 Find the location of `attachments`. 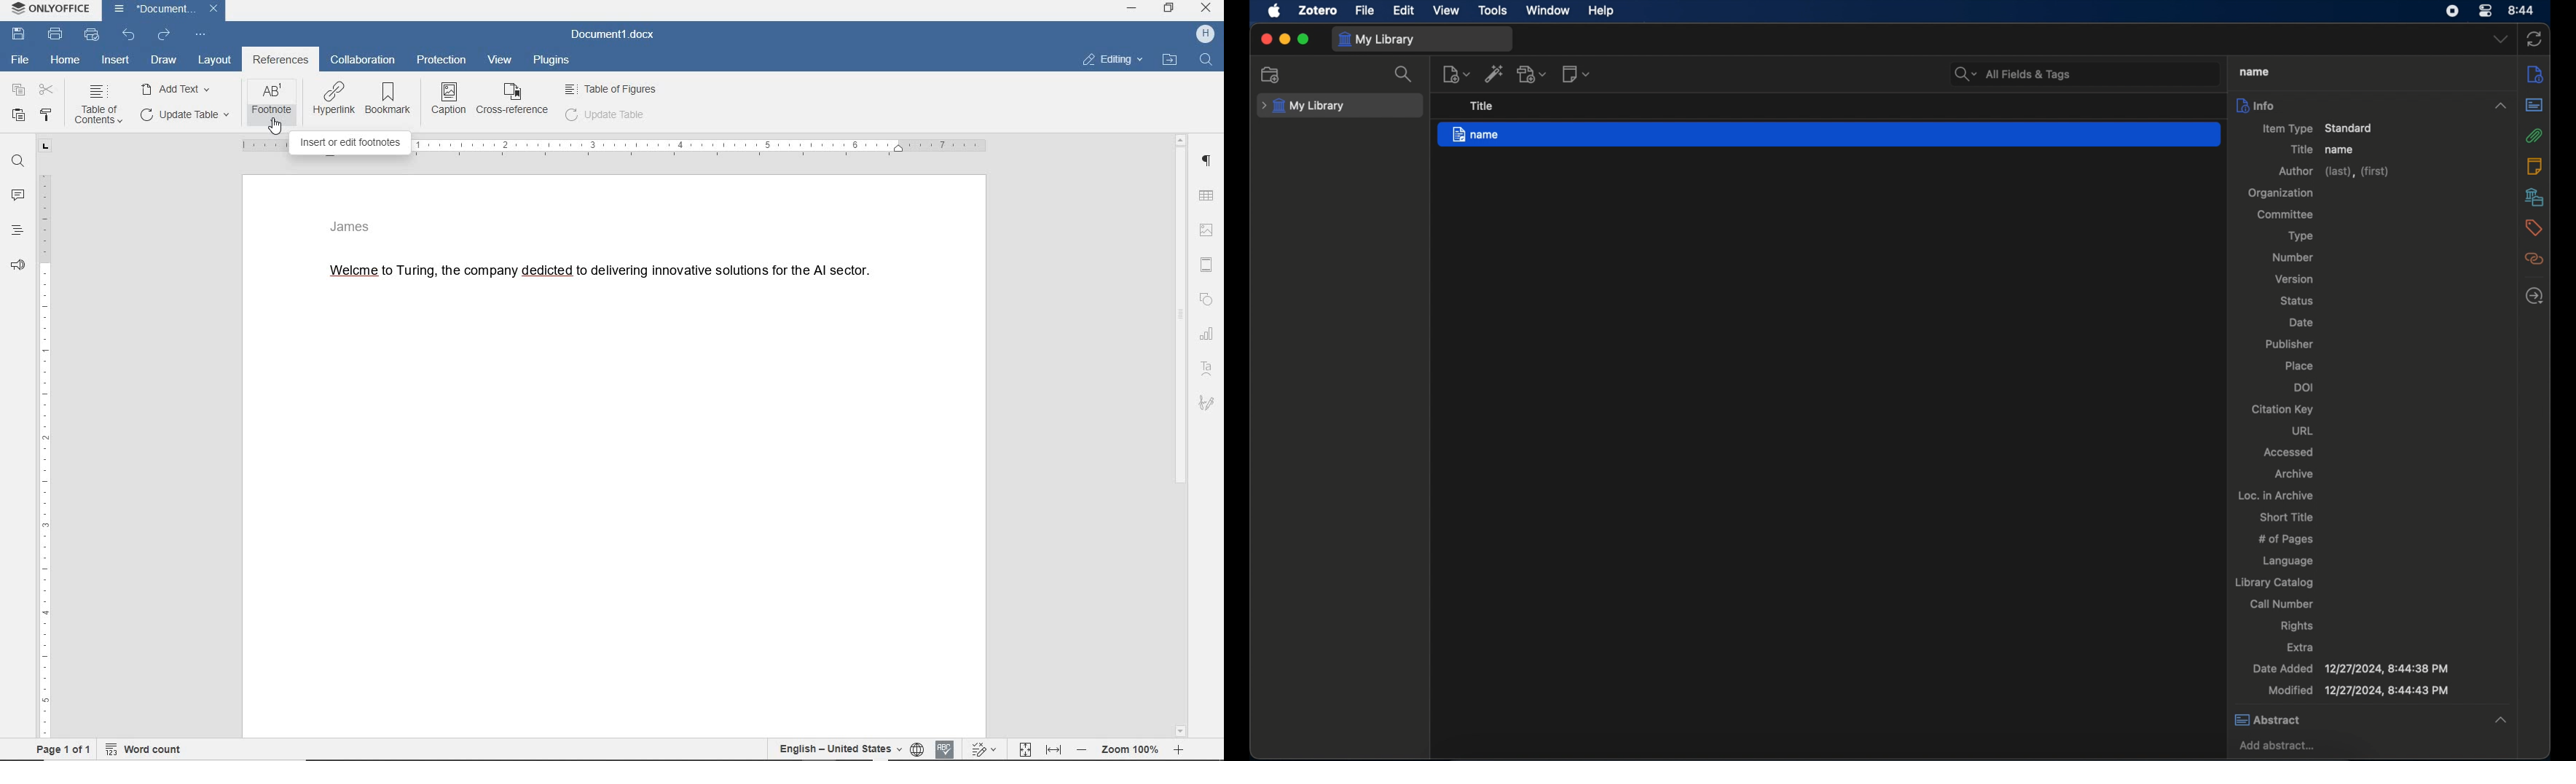

attachments is located at coordinates (2534, 135).